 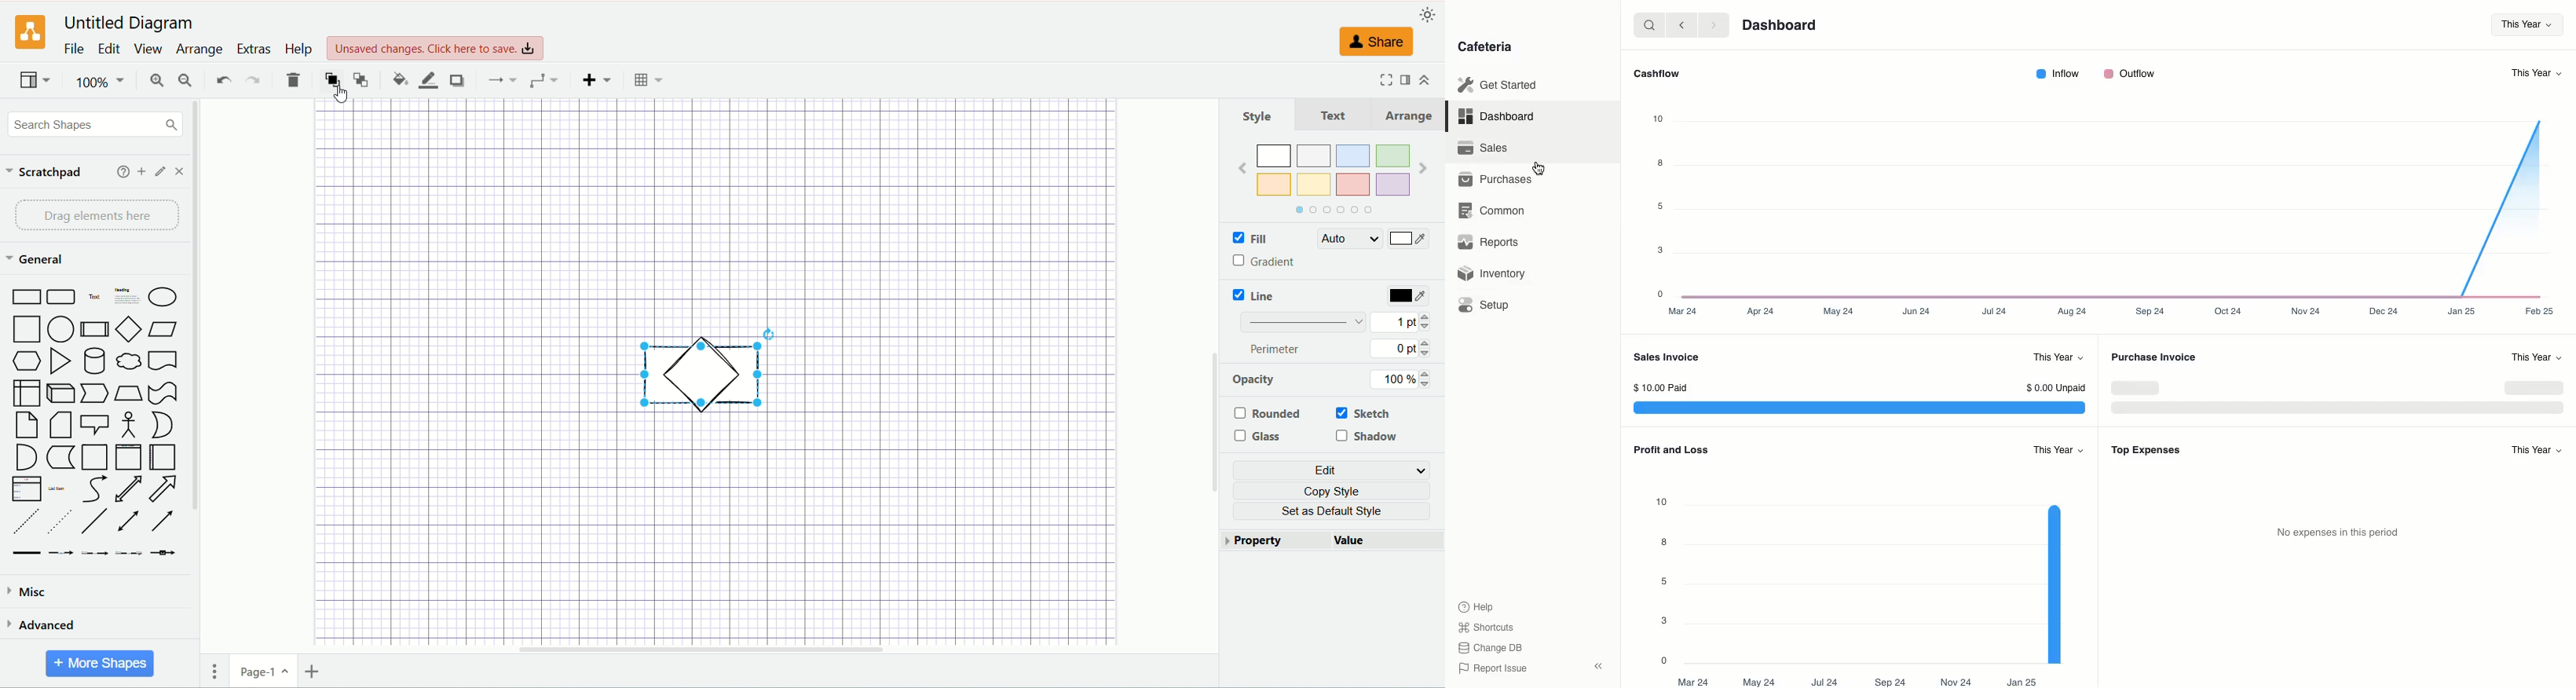 What do you see at coordinates (2229, 309) in the screenshot?
I see `Oct24` at bounding box center [2229, 309].